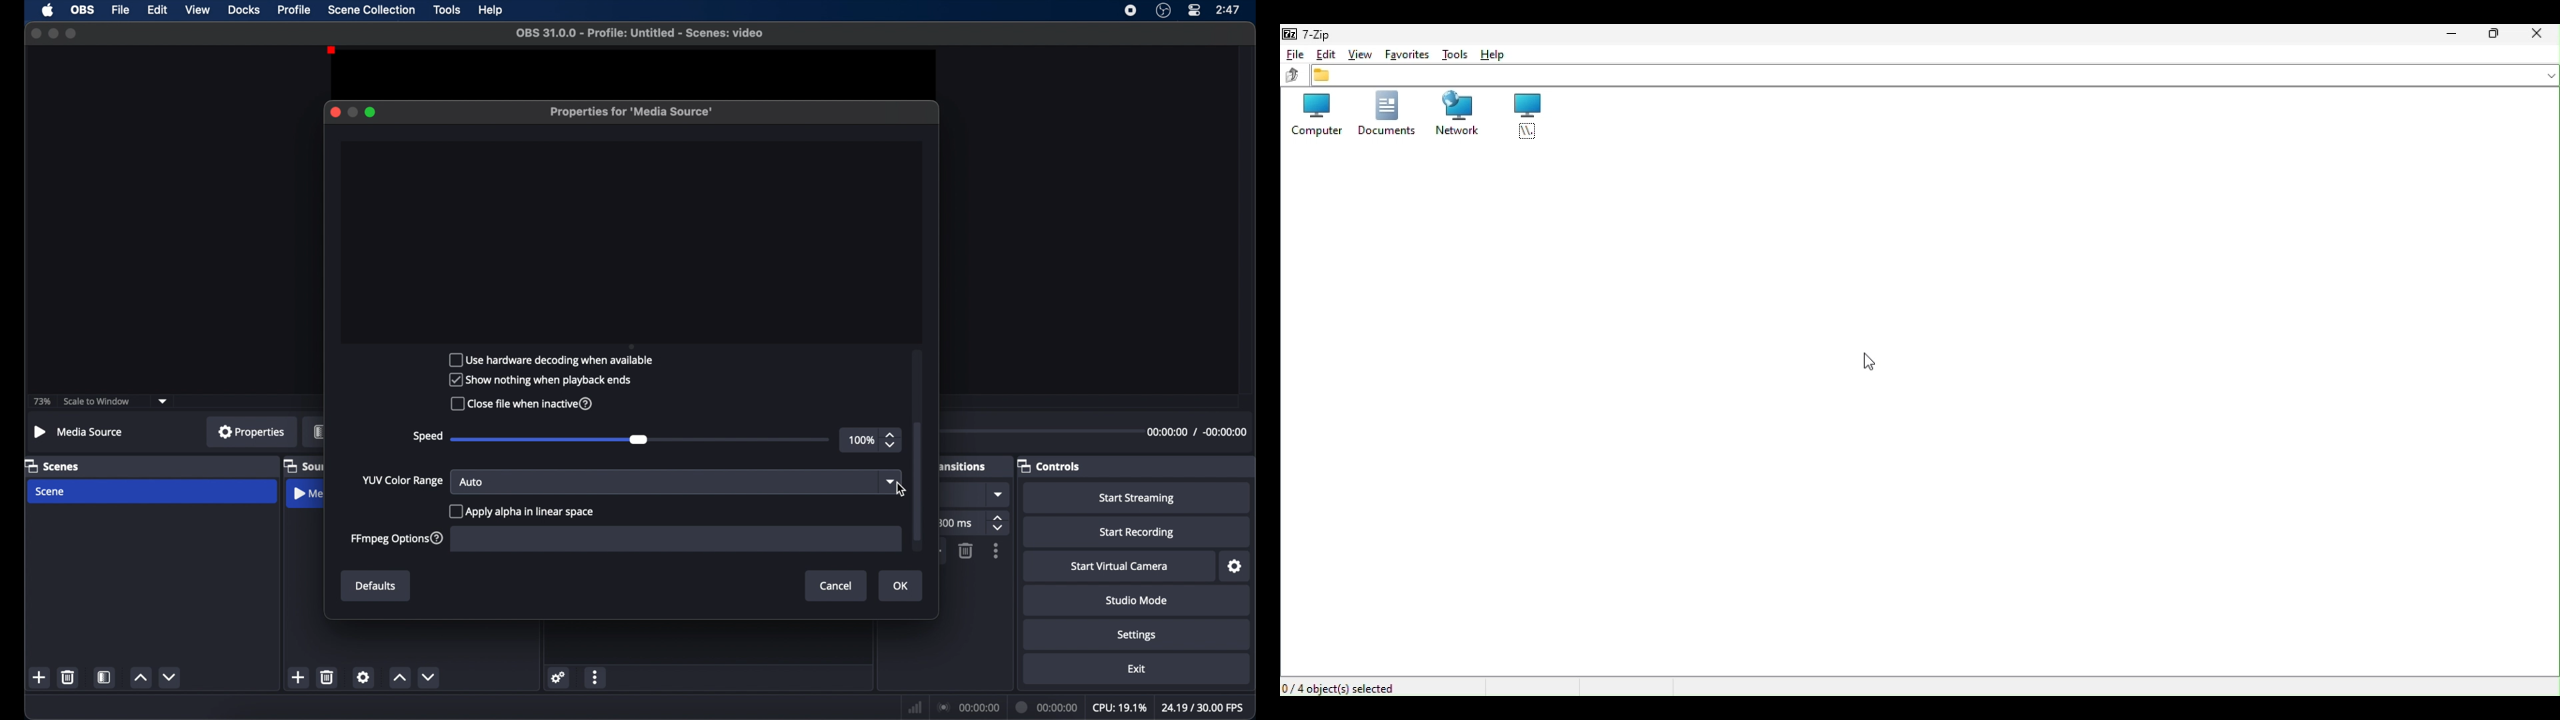 The height and width of the screenshot is (728, 2576). What do you see at coordinates (295, 10) in the screenshot?
I see `profile` at bounding box center [295, 10].